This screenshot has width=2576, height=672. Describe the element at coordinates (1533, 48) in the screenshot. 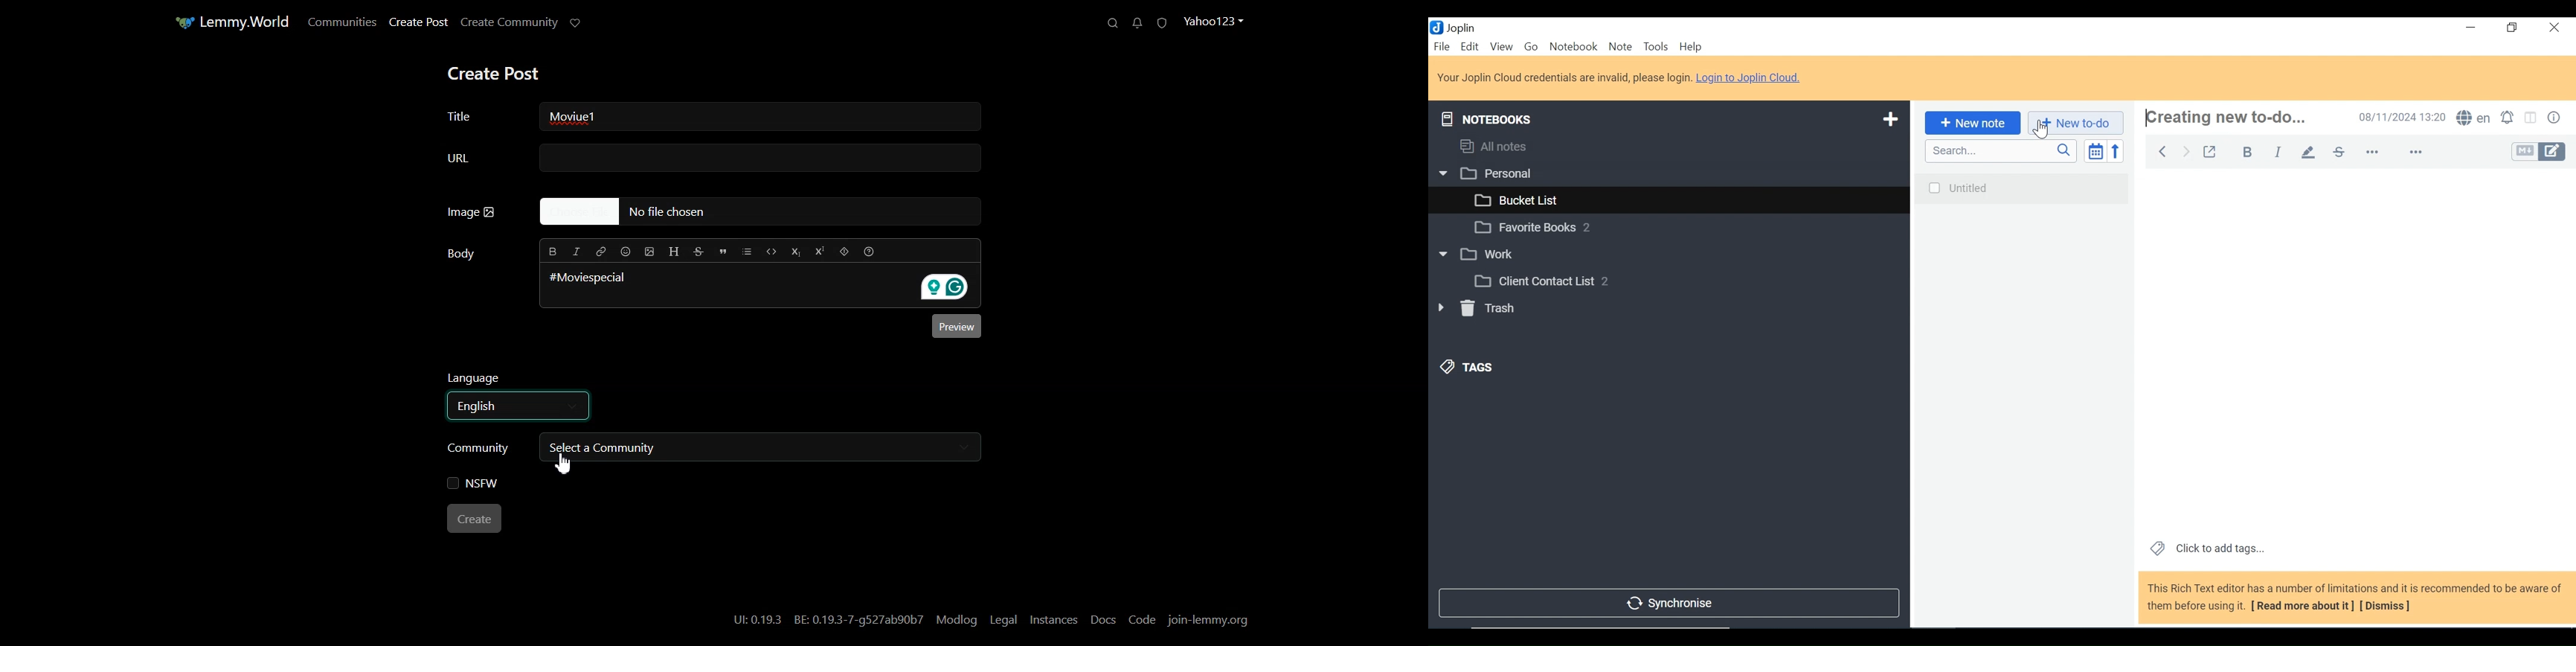

I see `Go` at that location.